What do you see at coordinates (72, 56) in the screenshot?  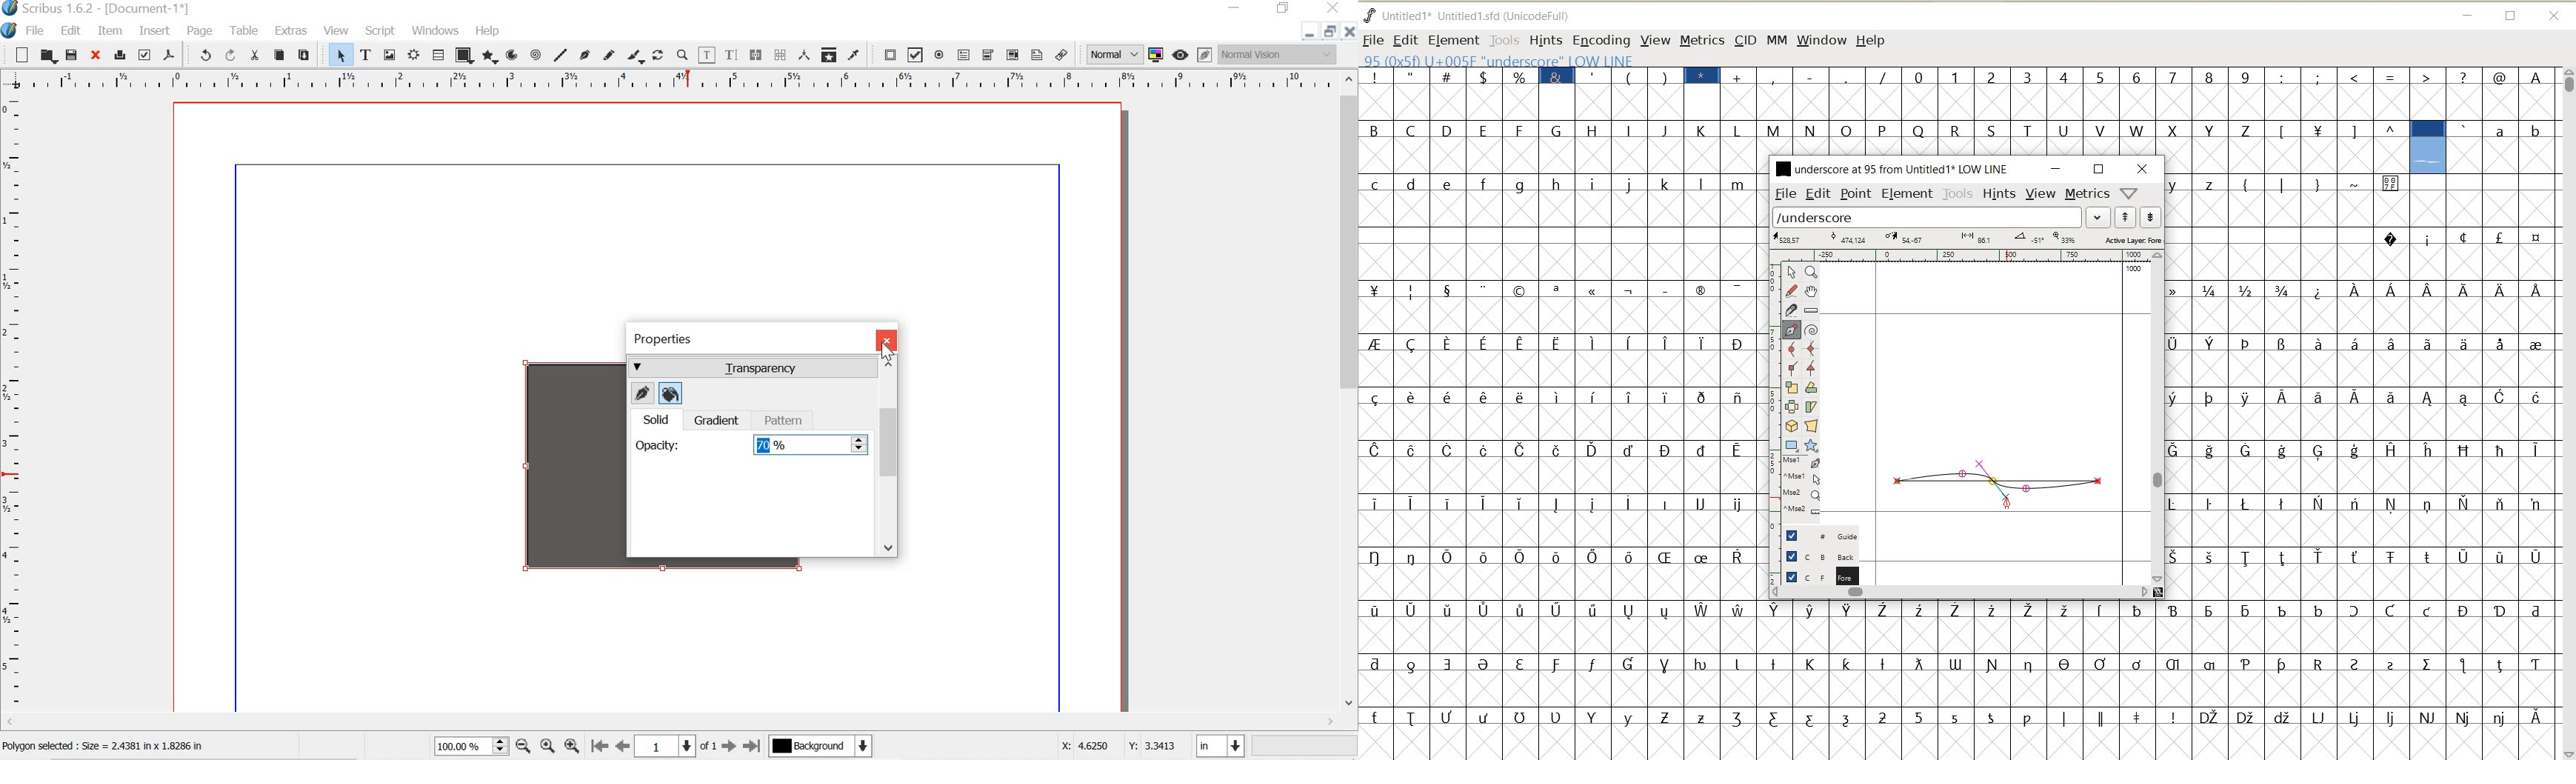 I see `save` at bounding box center [72, 56].